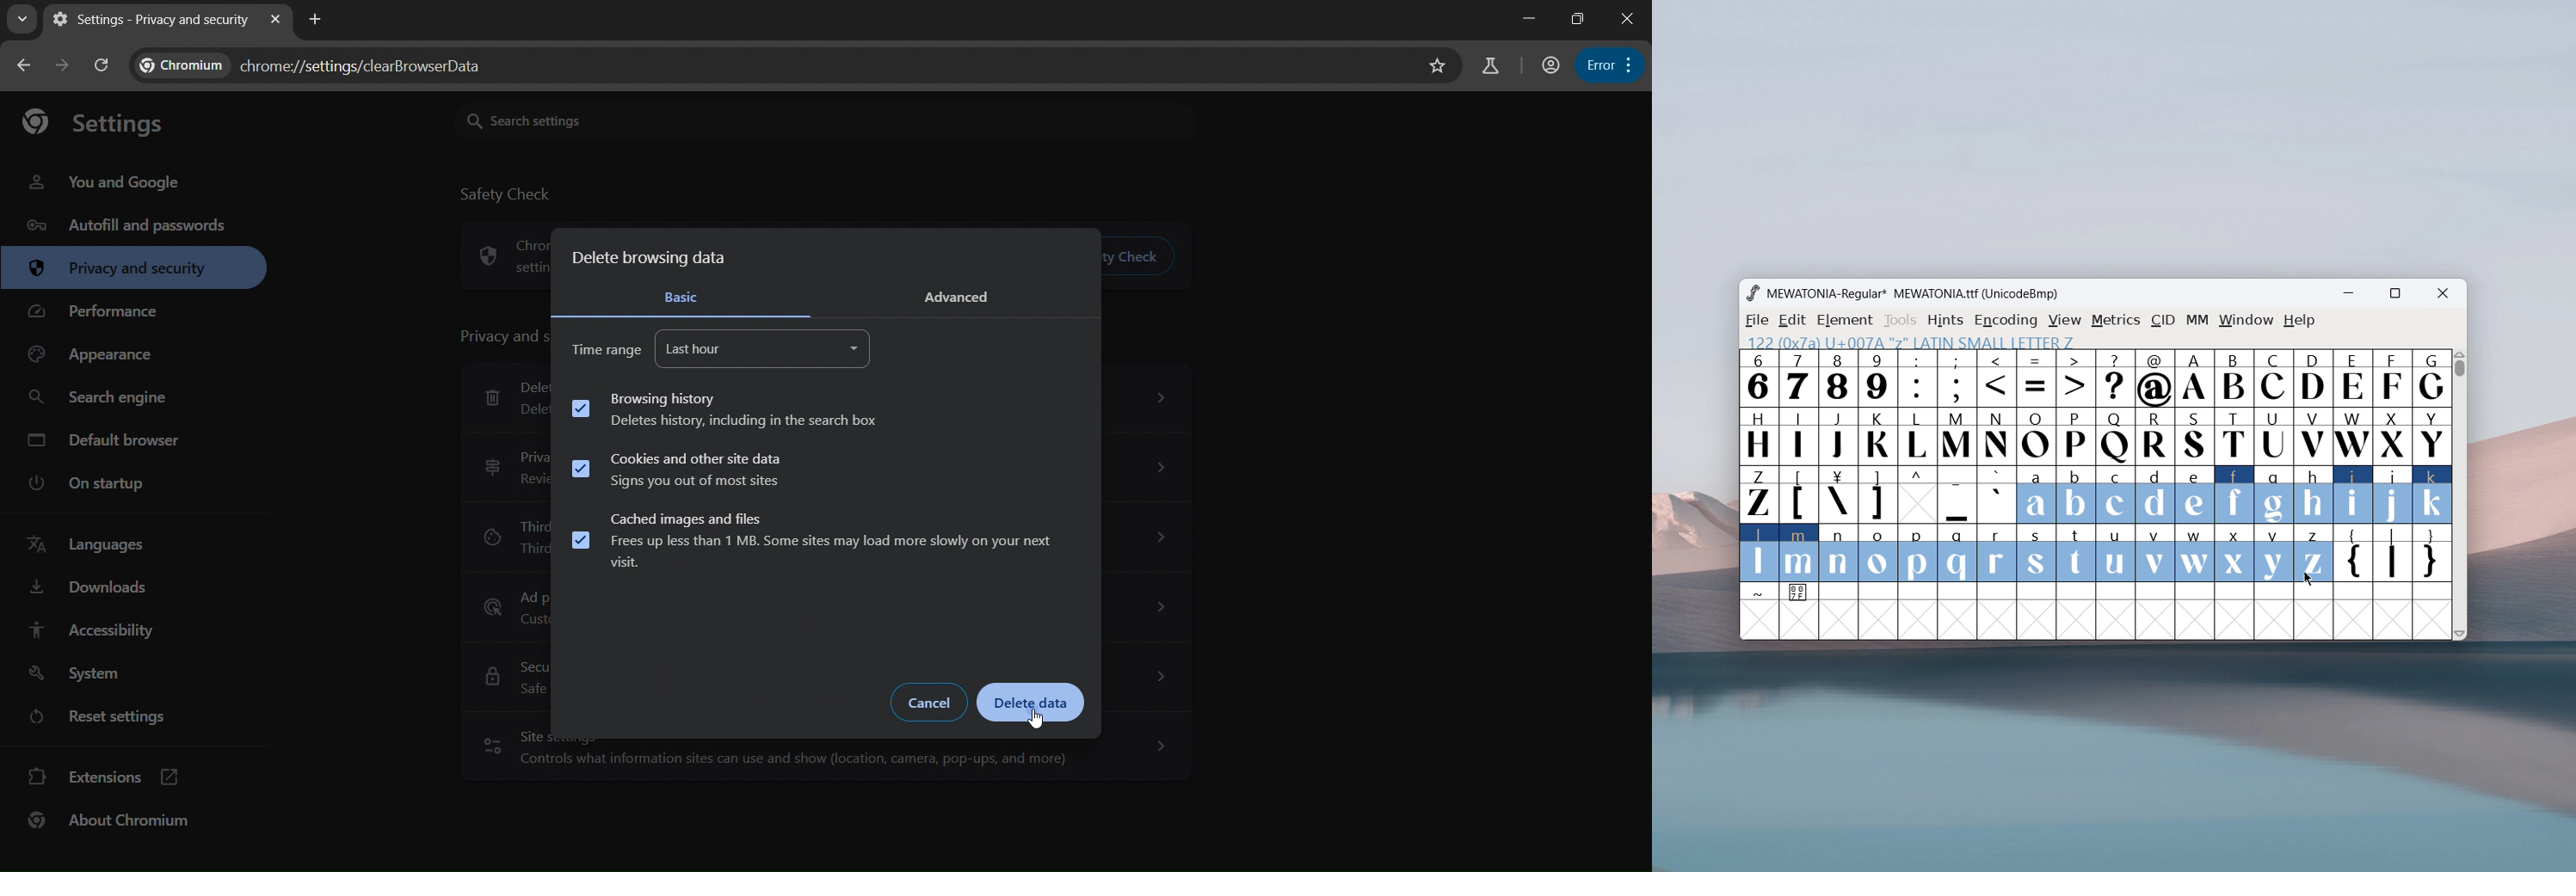  What do you see at coordinates (2352, 555) in the screenshot?
I see `{` at bounding box center [2352, 555].